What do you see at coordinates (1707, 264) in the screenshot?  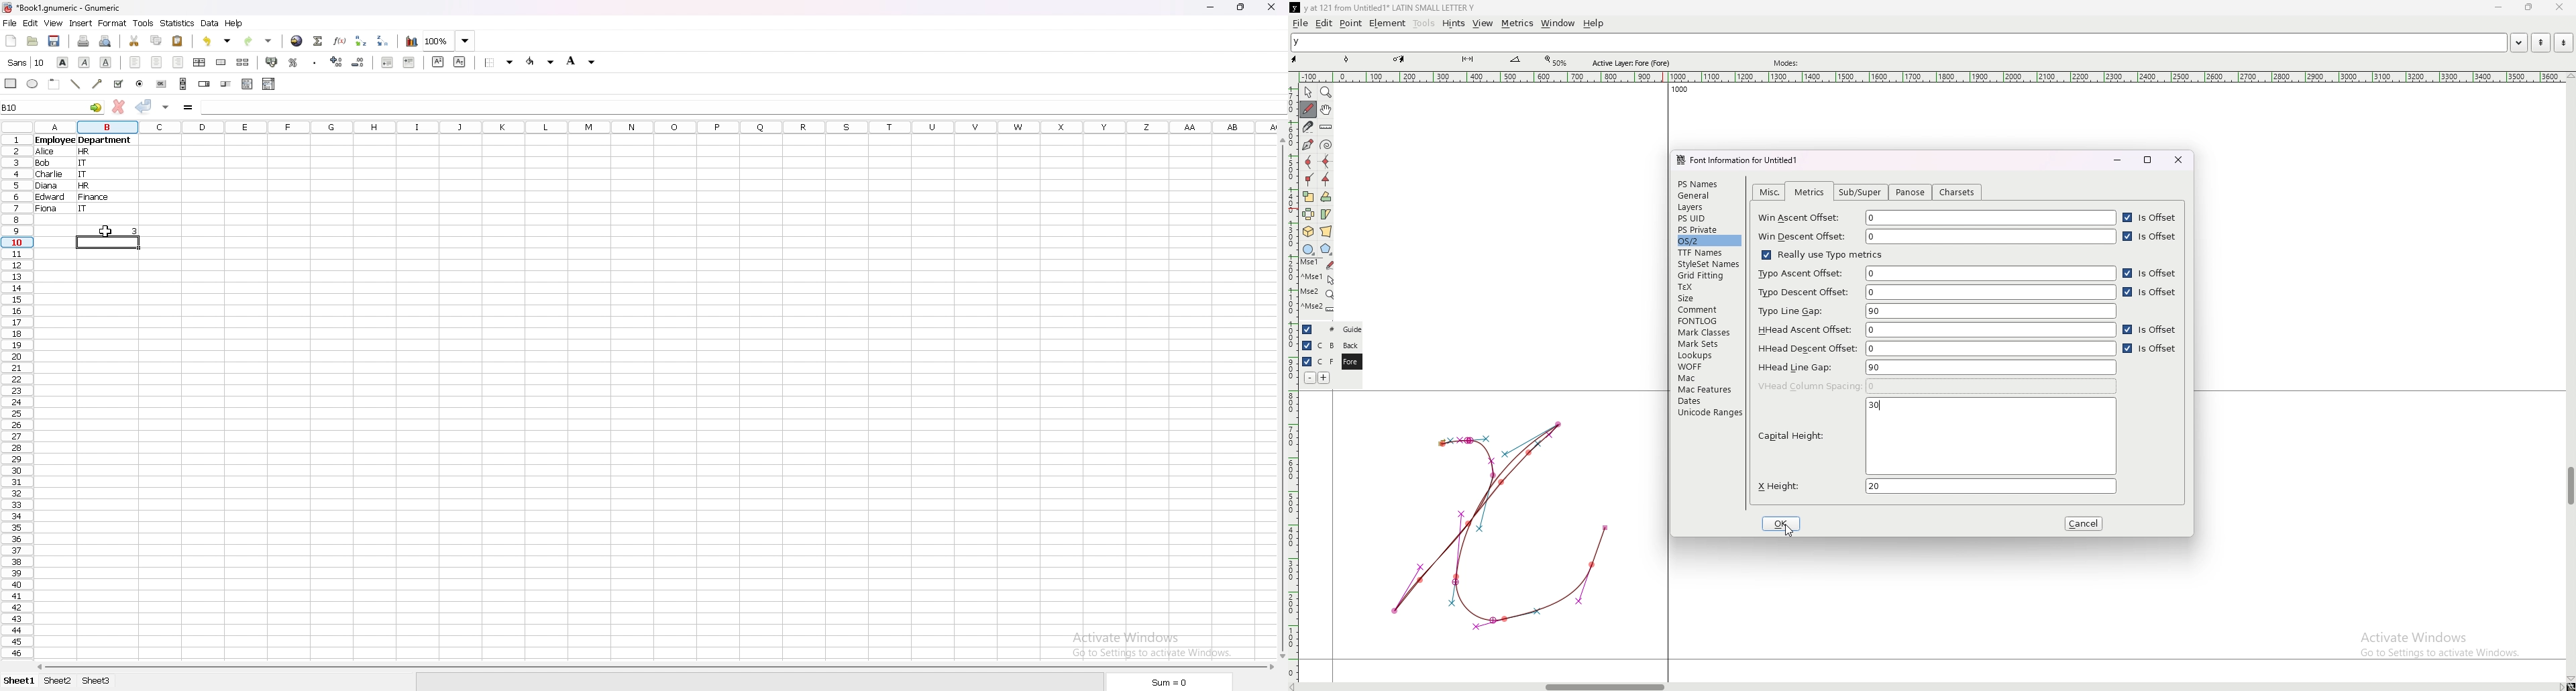 I see `style set names` at bounding box center [1707, 264].